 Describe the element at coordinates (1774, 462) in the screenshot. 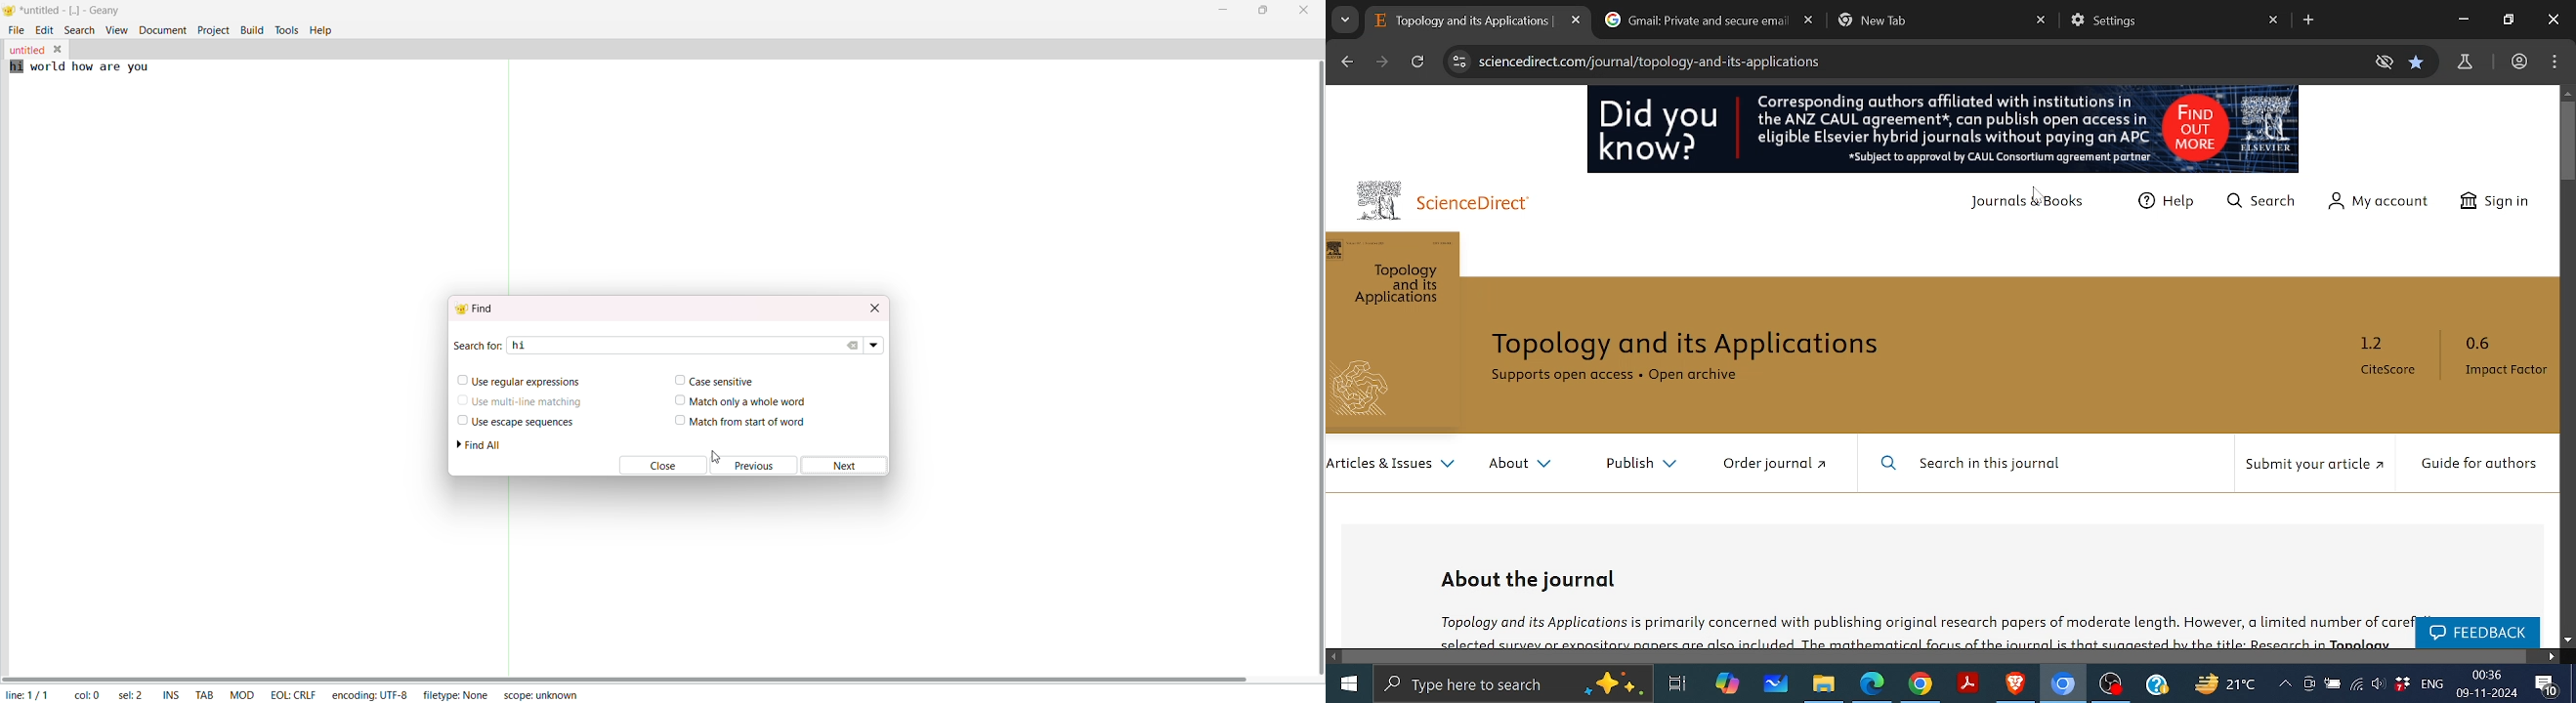

I see ` Order journal` at that location.